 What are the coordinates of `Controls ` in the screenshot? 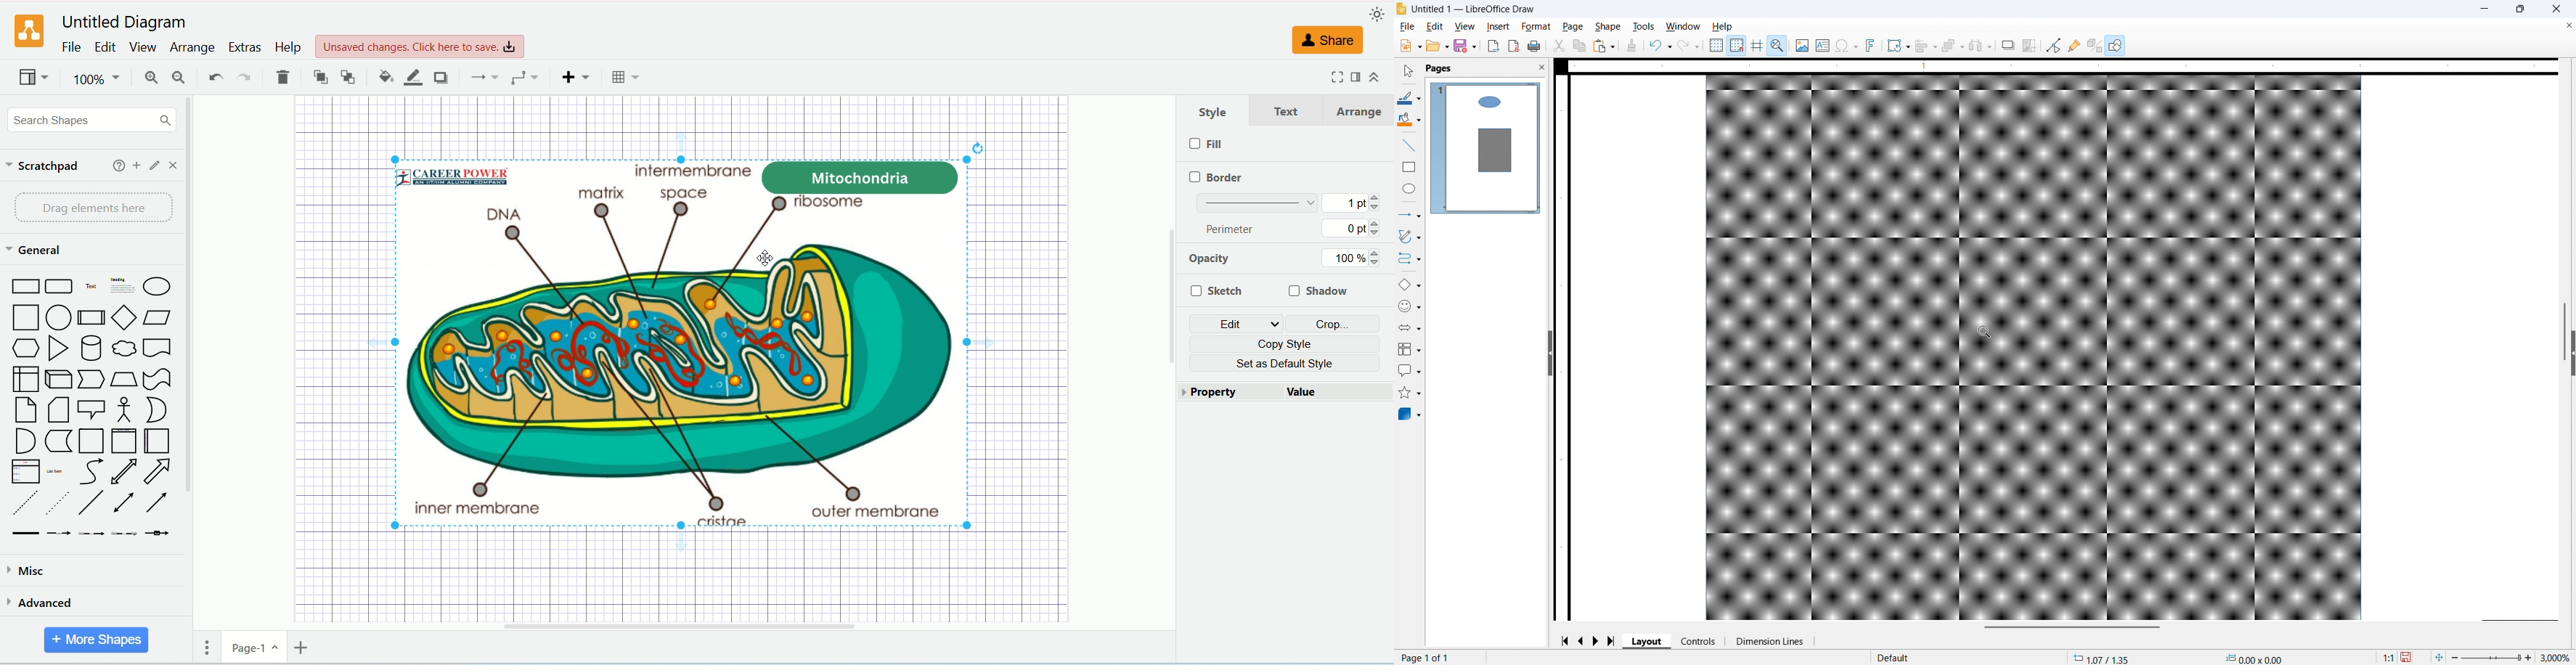 It's located at (1699, 642).